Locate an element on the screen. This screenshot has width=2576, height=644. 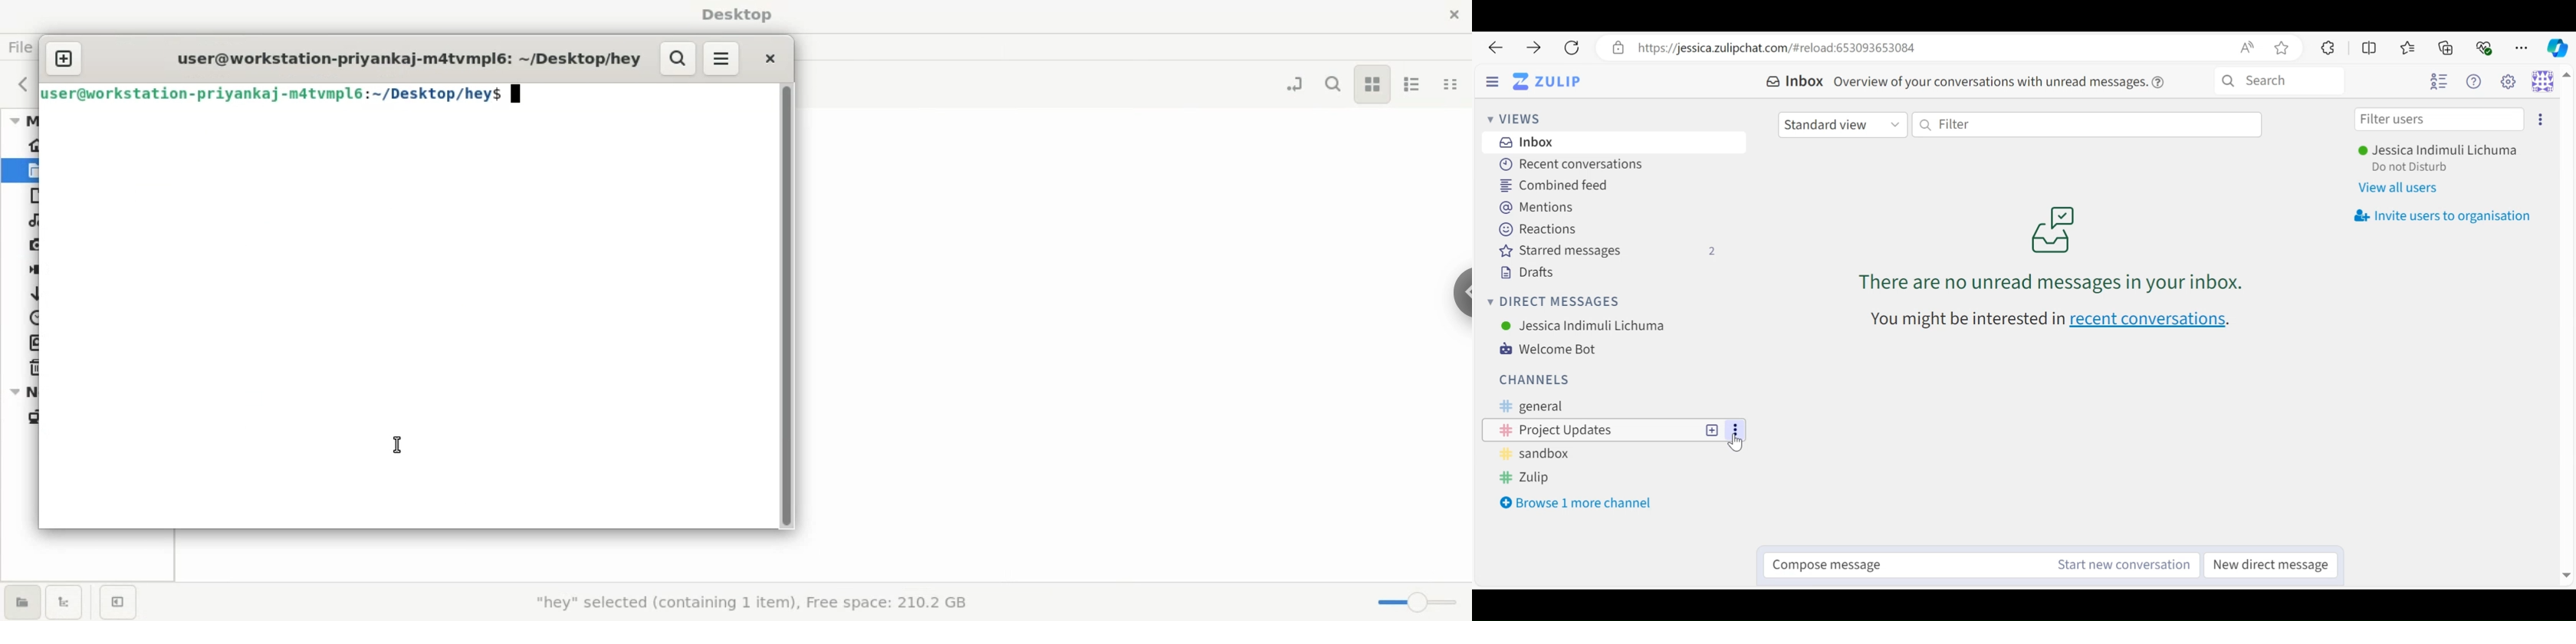
Invite users to organisation is located at coordinates (2540, 120).